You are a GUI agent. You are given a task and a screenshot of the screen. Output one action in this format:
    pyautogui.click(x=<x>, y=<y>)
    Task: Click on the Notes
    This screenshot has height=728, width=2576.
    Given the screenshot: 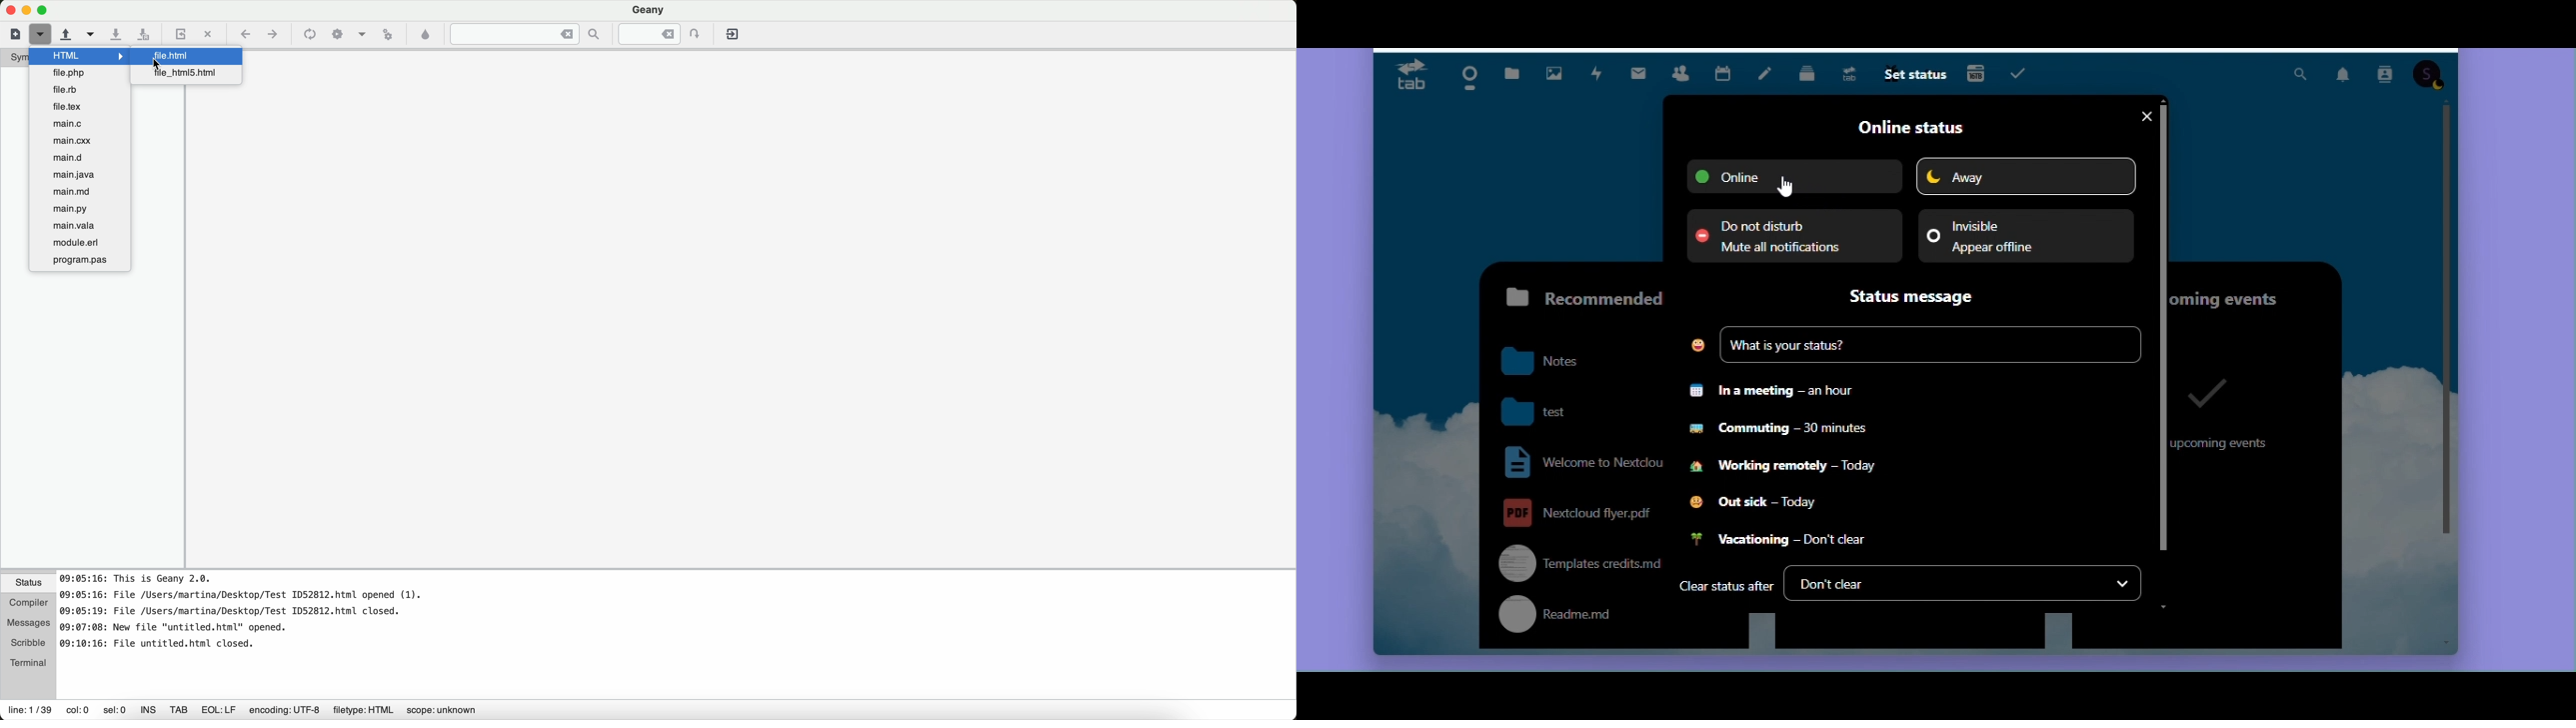 What is the action you would take?
    pyautogui.click(x=1766, y=75)
    